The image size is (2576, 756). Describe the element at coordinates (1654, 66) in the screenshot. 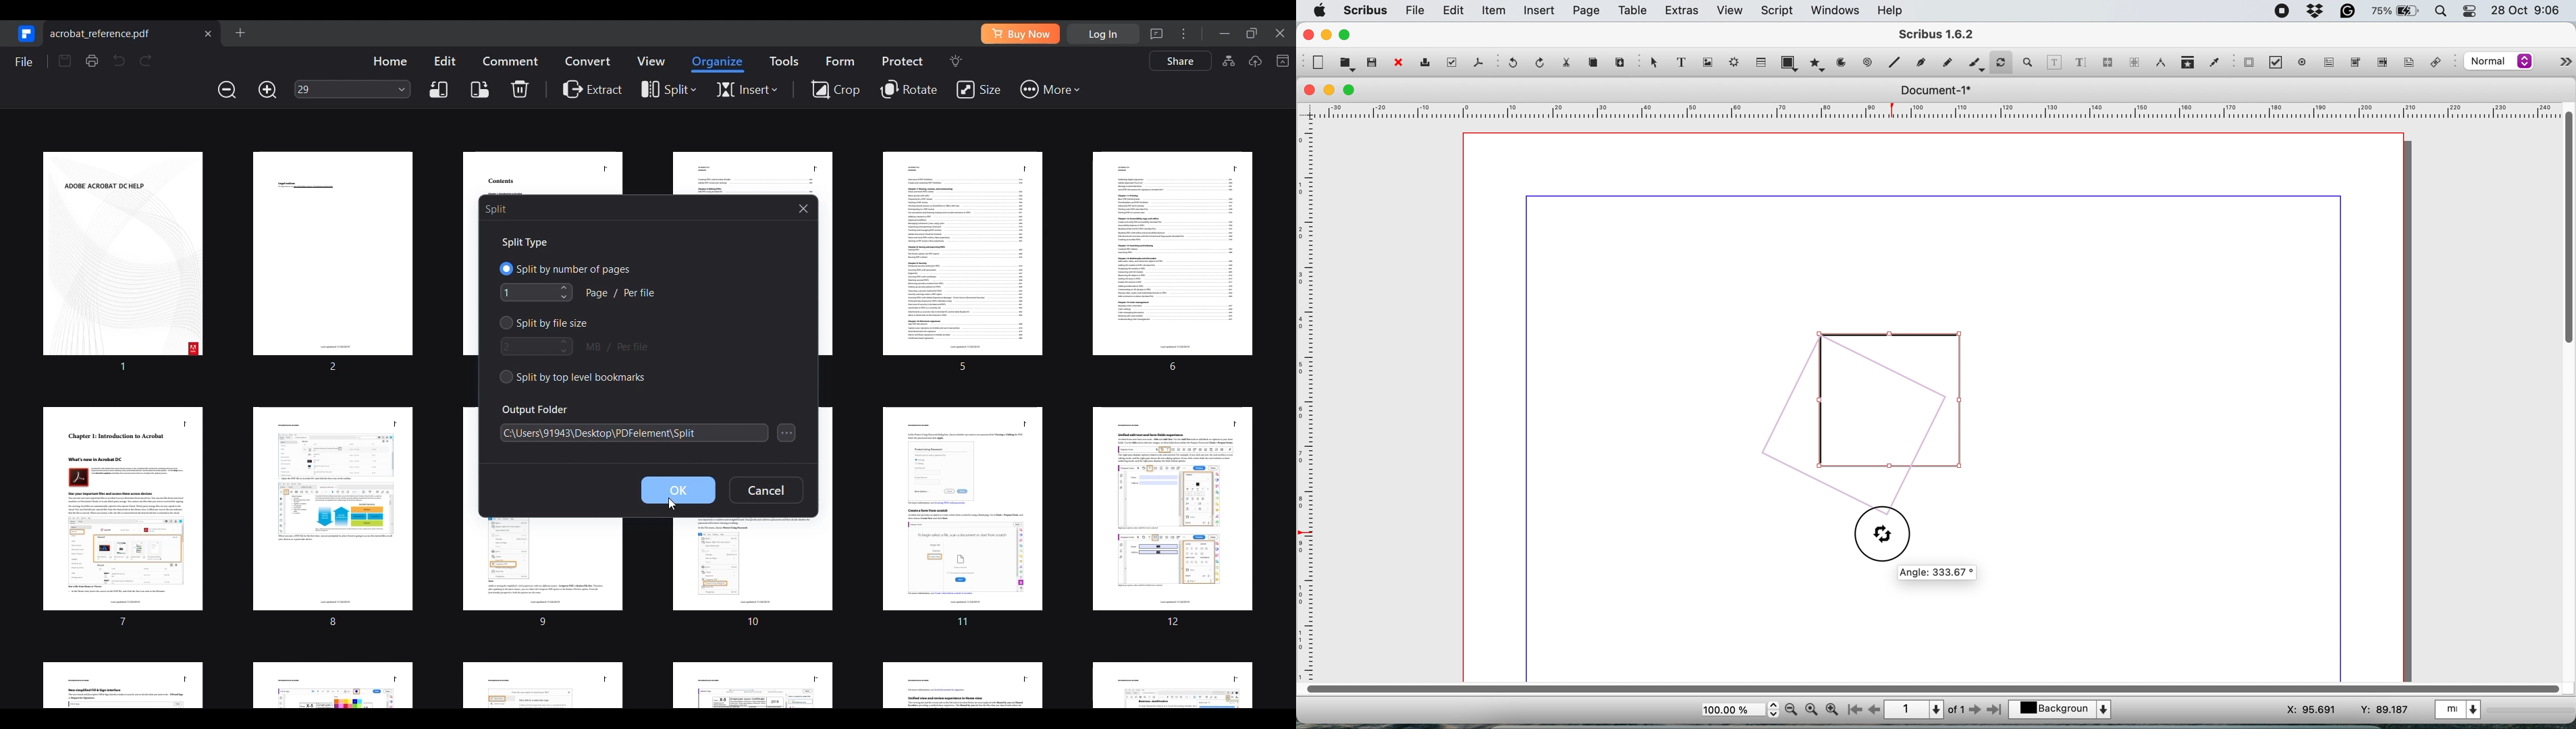

I see `select item` at that location.